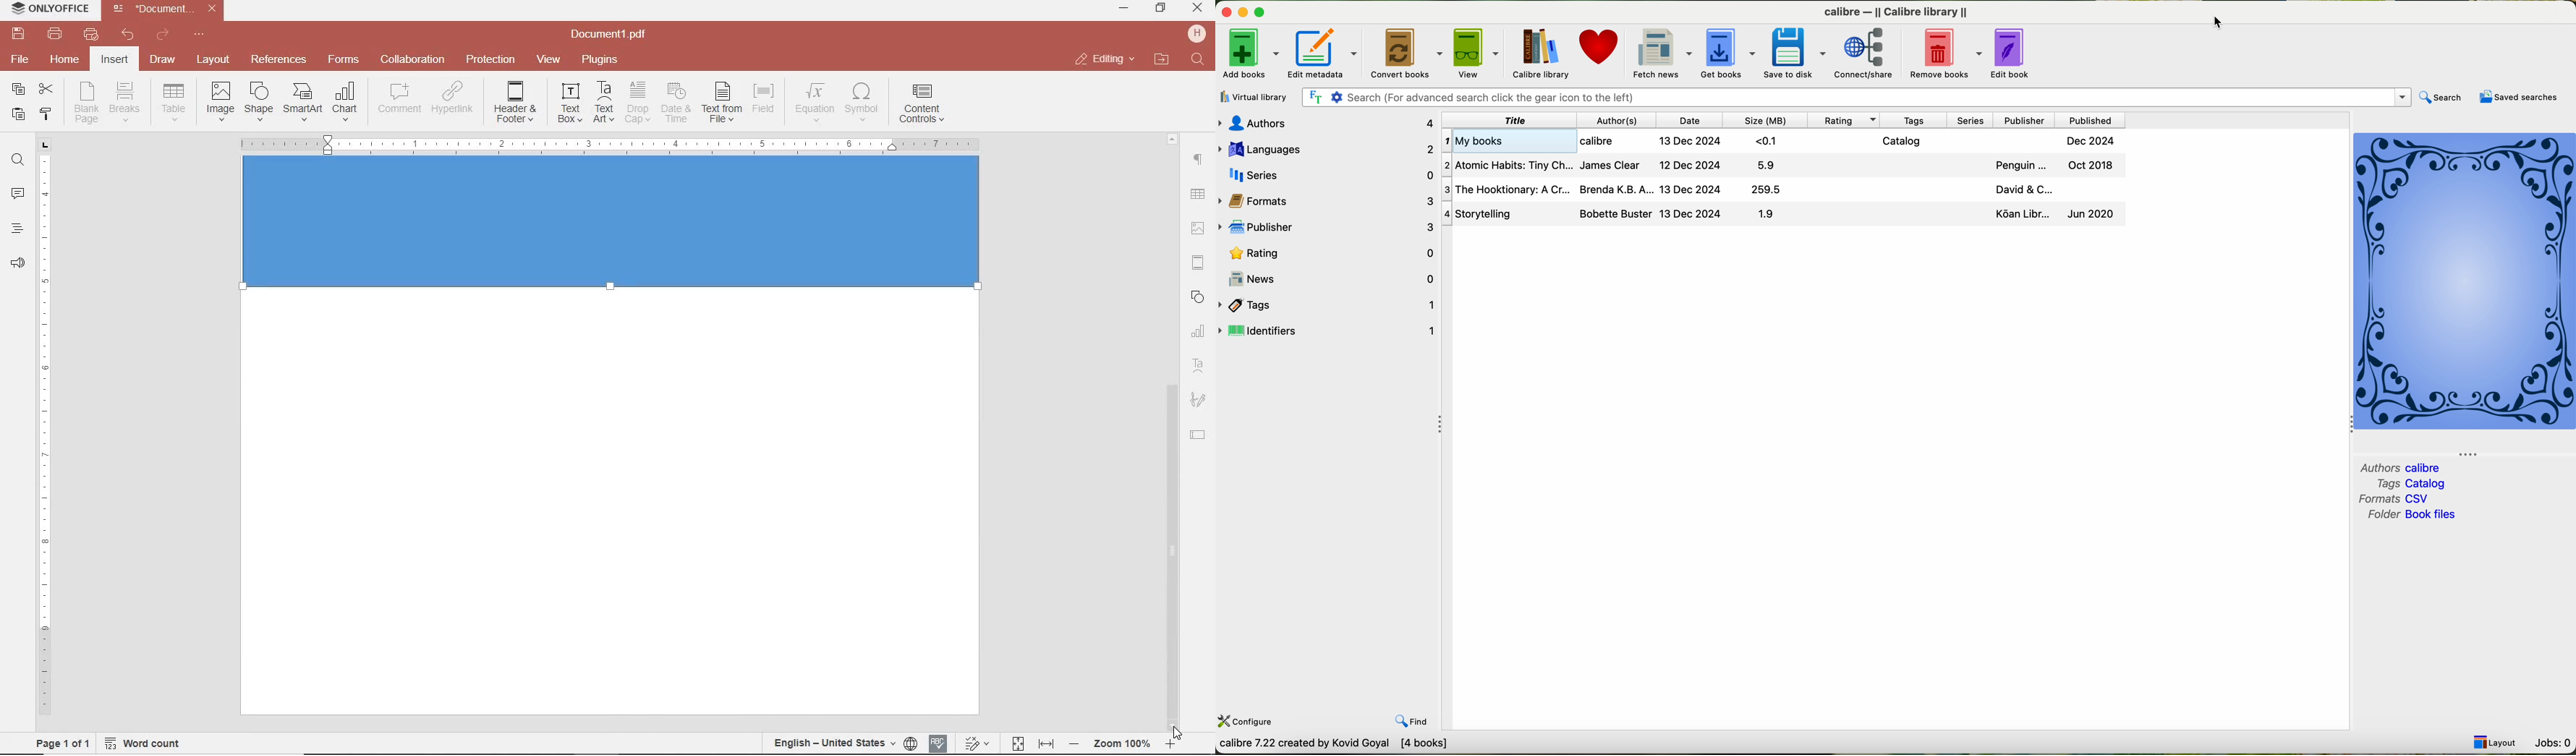  Describe the element at coordinates (569, 102) in the screenshot. I see `INSERT TEXT BOX` at that location.